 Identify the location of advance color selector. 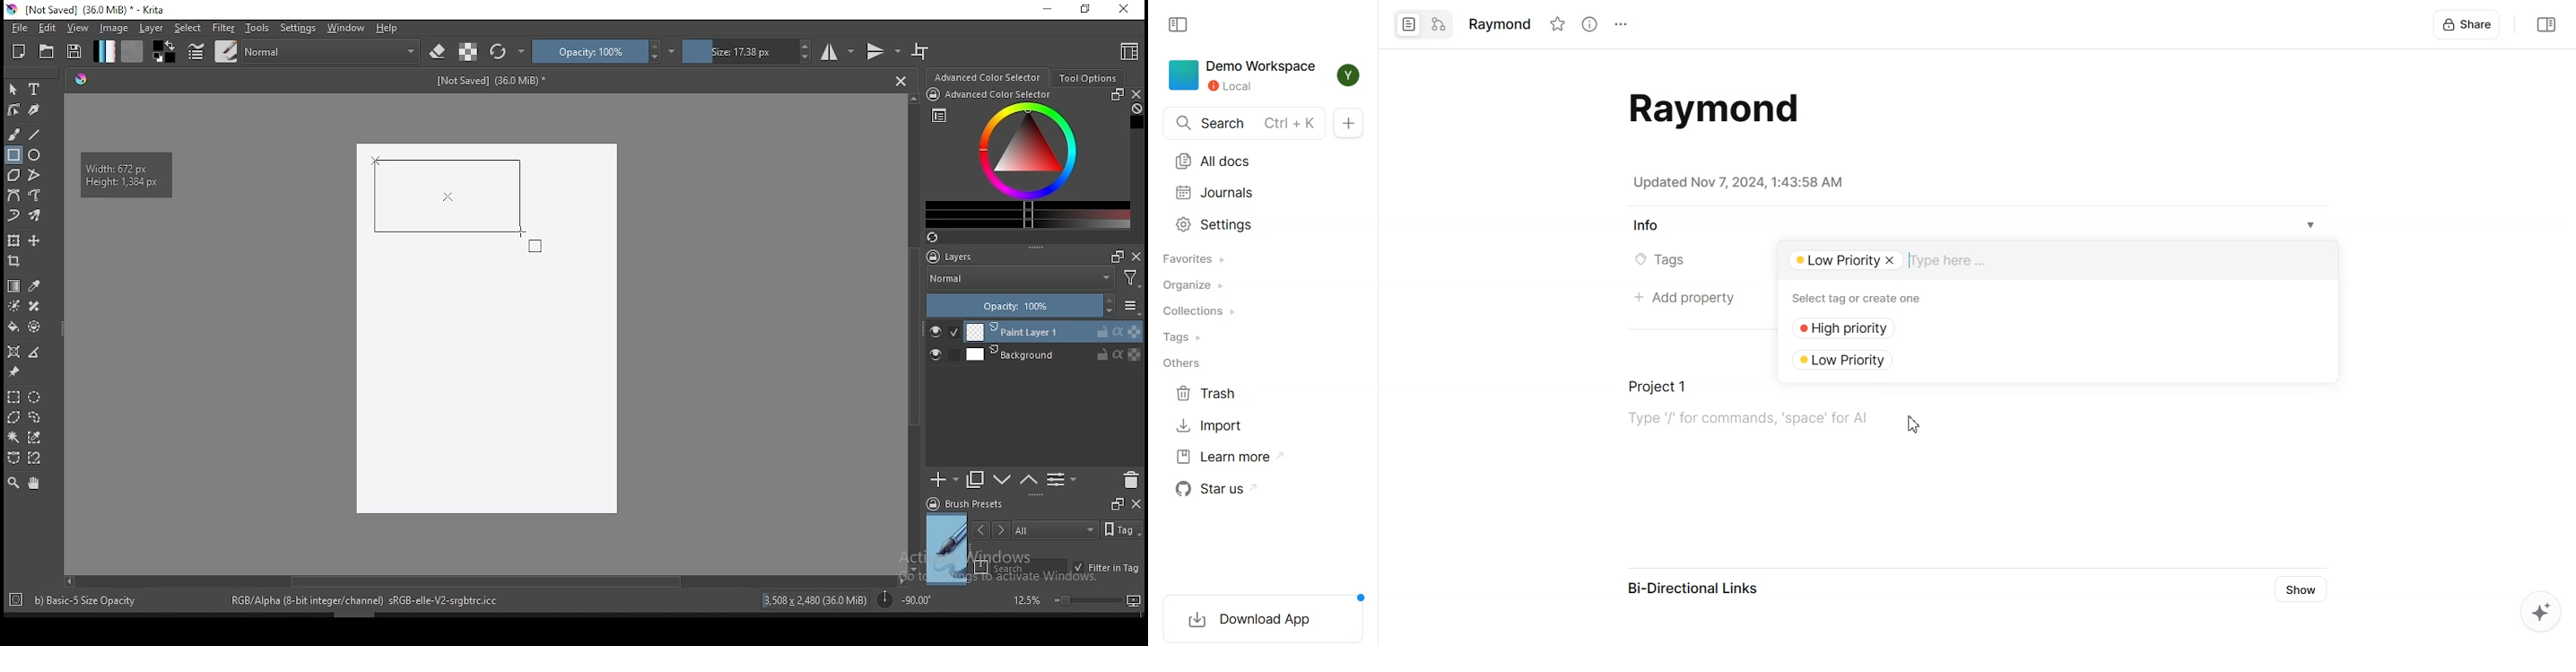
(989, 76).